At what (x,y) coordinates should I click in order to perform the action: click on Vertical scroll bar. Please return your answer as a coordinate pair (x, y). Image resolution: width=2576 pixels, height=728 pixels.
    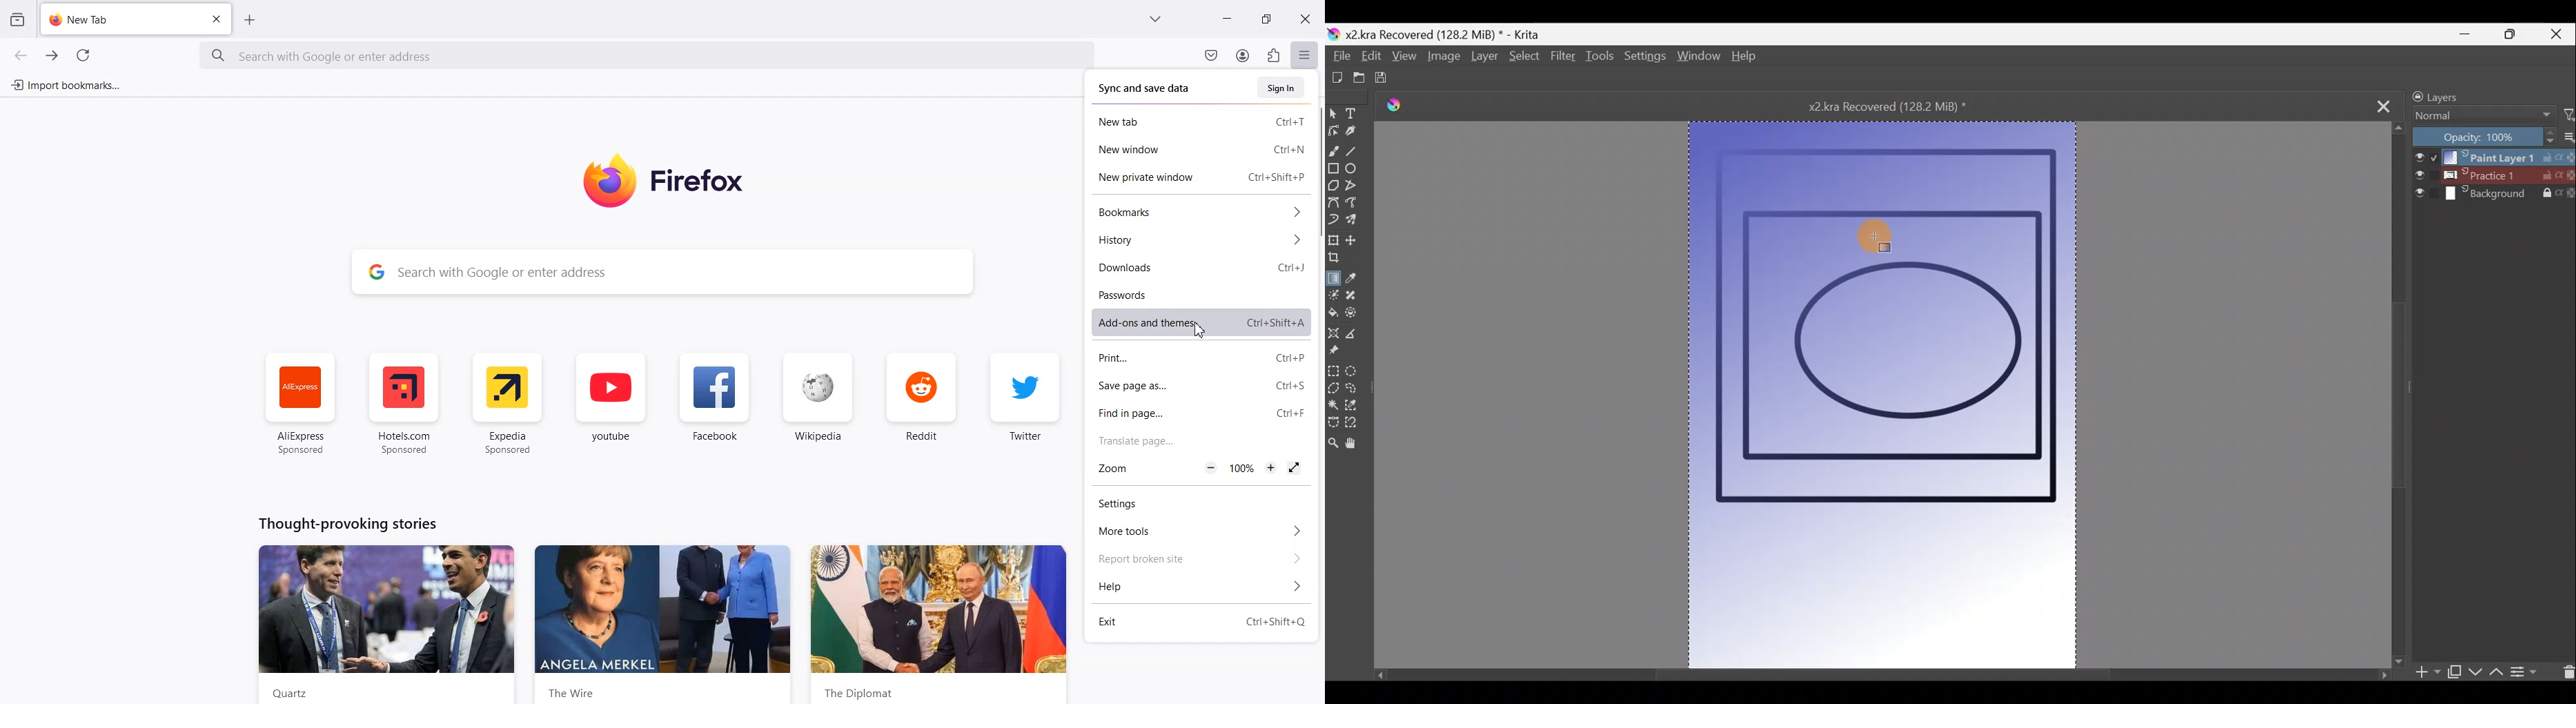
    Looking at the image, I should click on (1317, 400).